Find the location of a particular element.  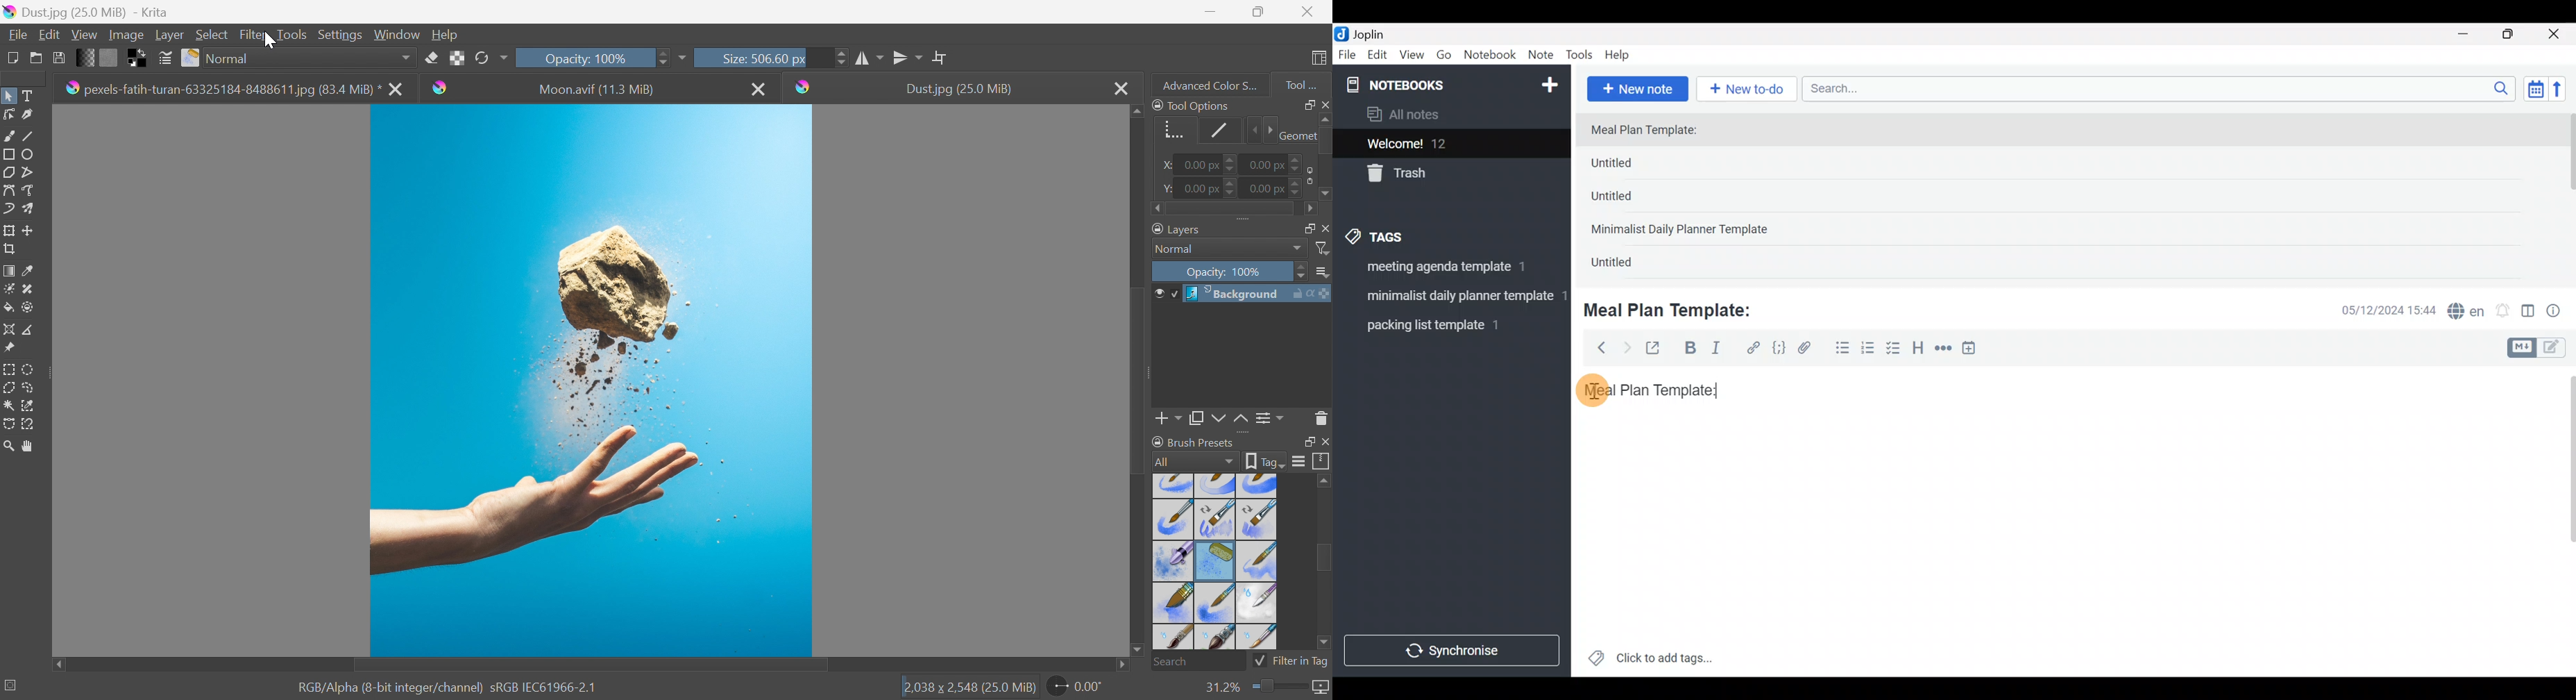

File is located at coordinates (17, 33).